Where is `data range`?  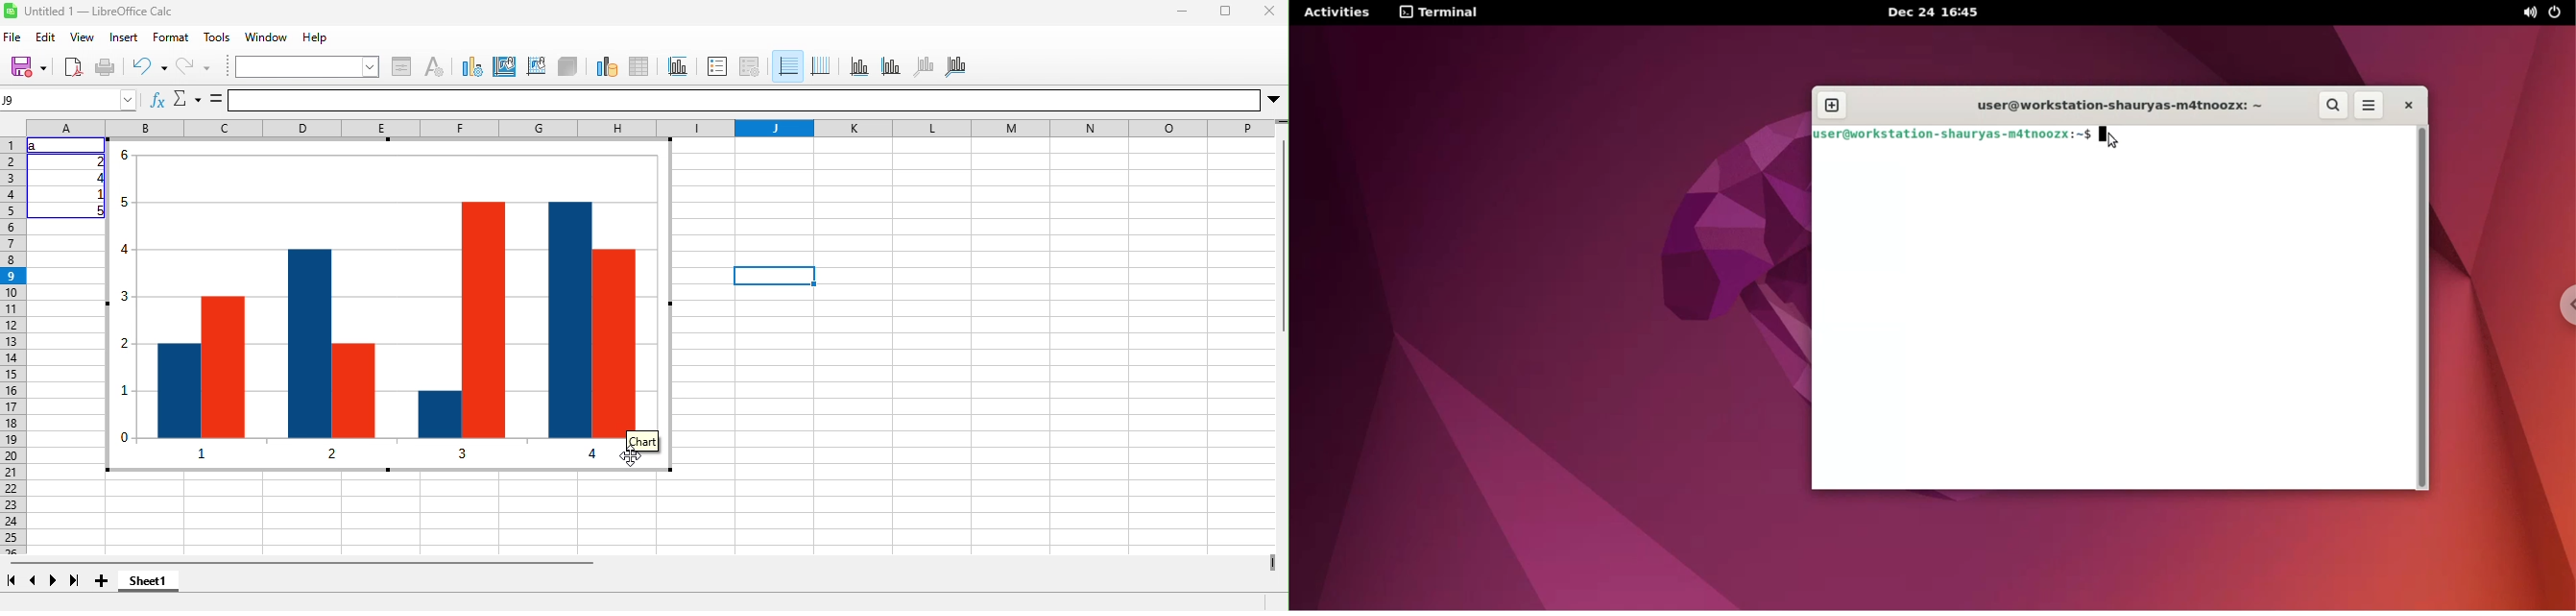
data range is located at coordinates (607, 67).